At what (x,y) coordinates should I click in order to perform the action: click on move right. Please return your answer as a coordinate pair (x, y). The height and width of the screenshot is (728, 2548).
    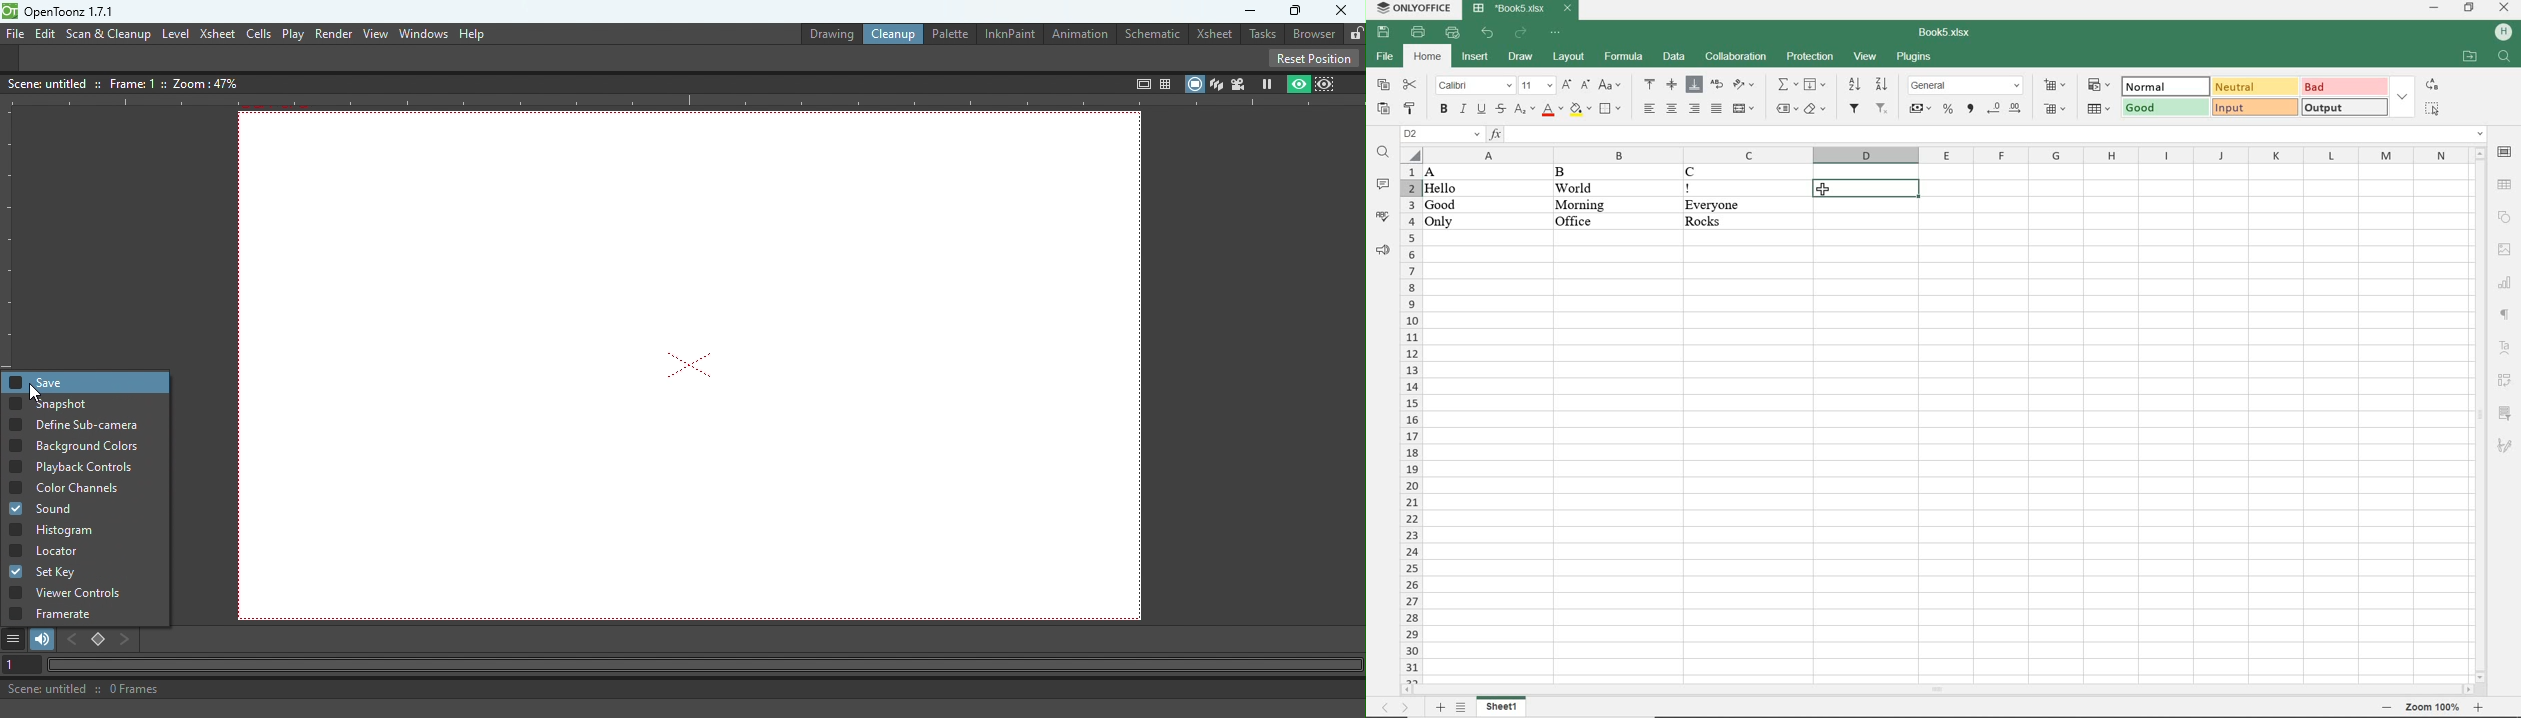
    Looking at the image, I should click on (2469, 689).